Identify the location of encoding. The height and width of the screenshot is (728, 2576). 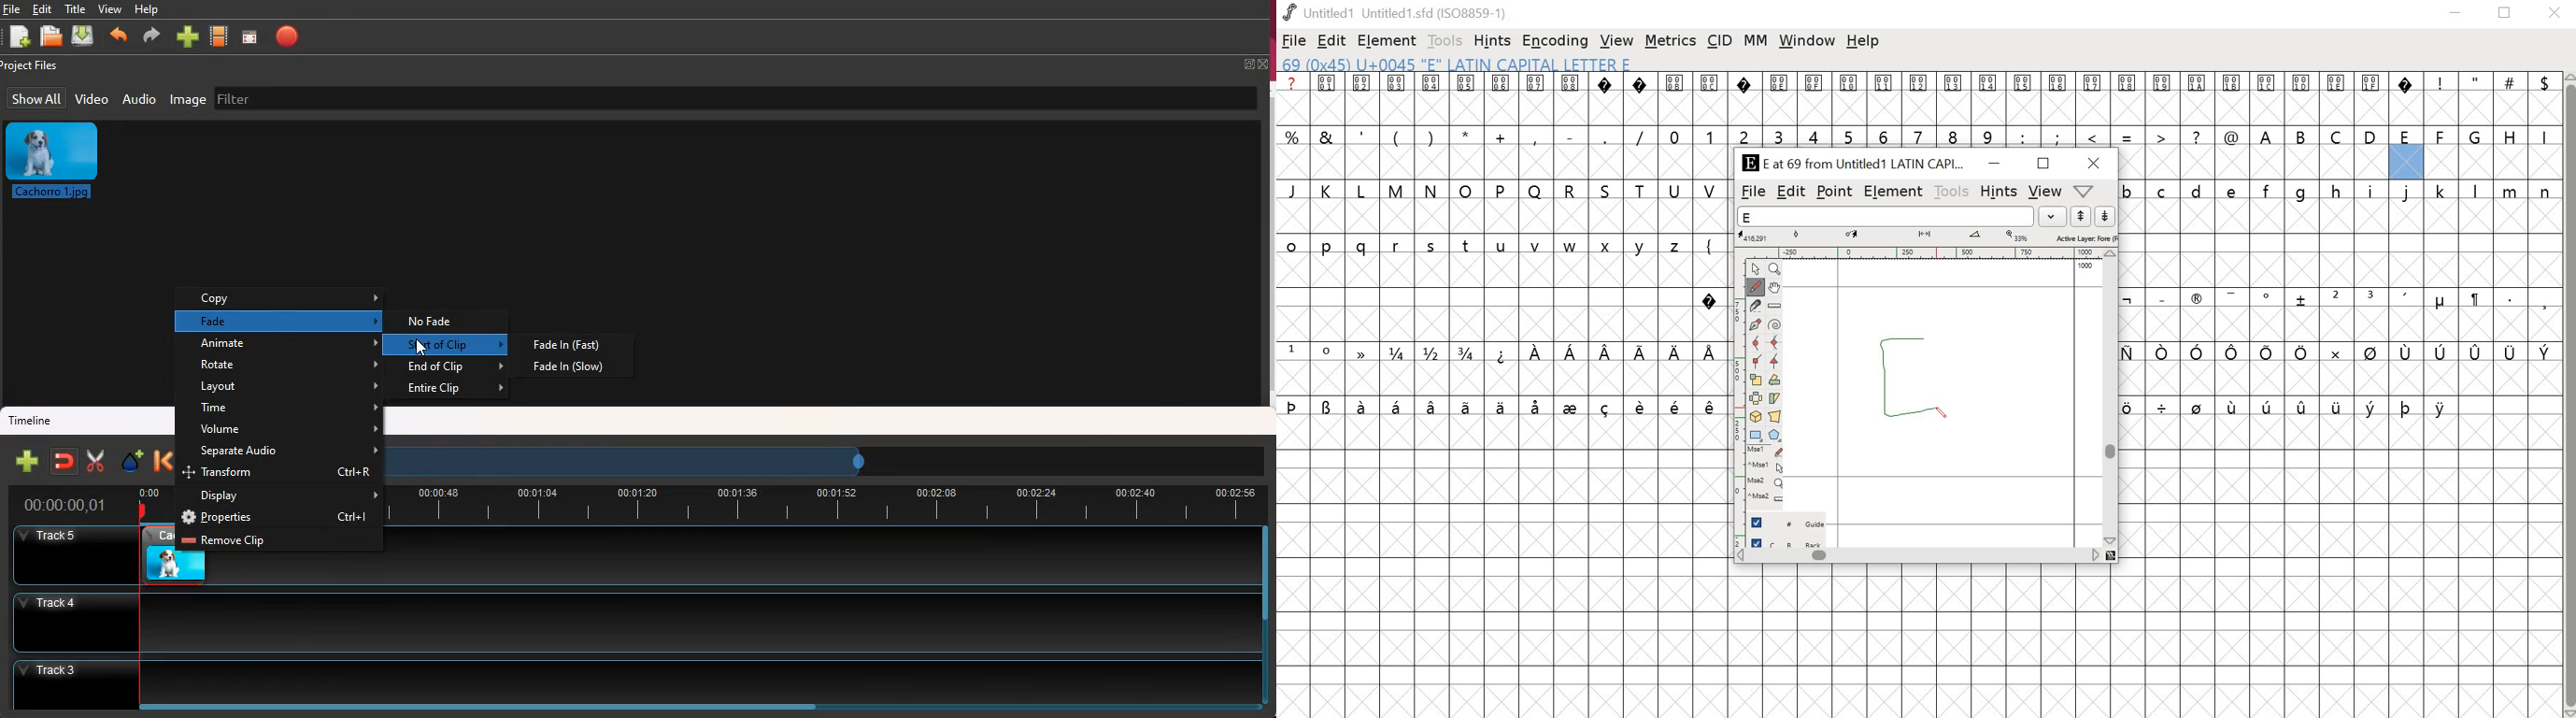
(1556, 41).